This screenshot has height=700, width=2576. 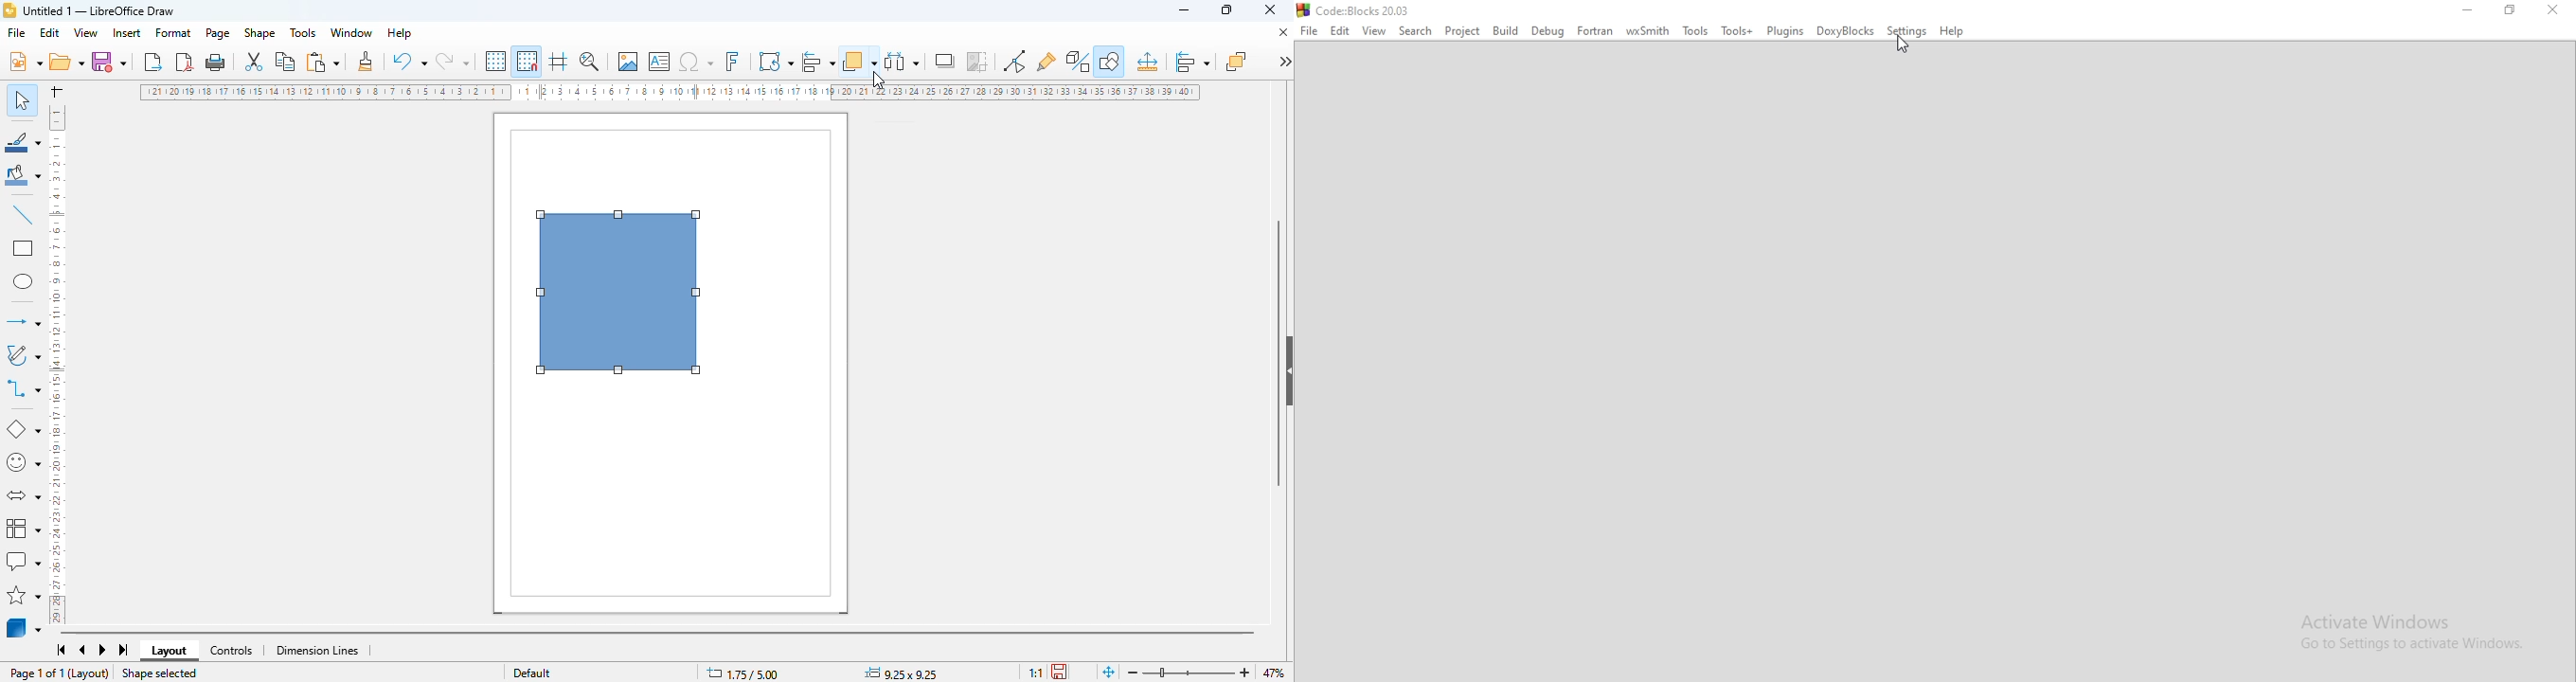 What do you see at coordinates (22, 429) in the screenshot?
I see `basic shapes` at bounding box center [22, 429].